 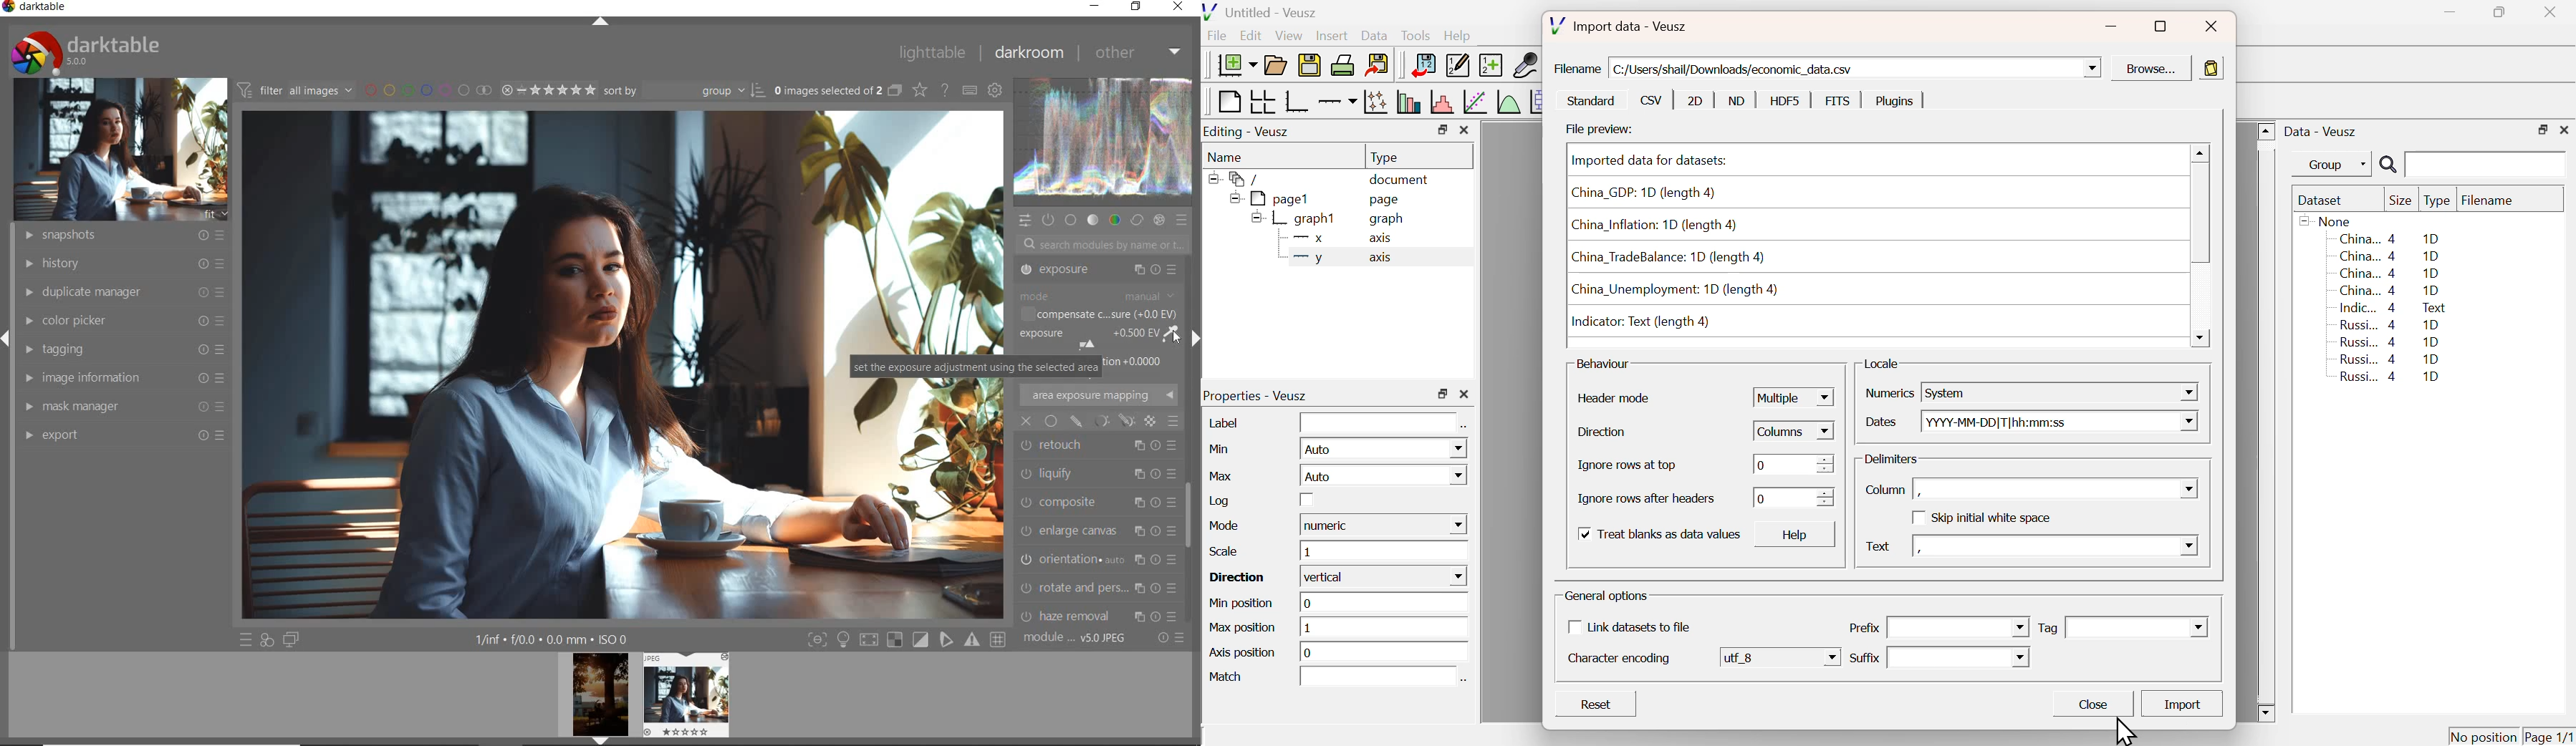 I want to click on numeric , so click(x=1383, y=525).